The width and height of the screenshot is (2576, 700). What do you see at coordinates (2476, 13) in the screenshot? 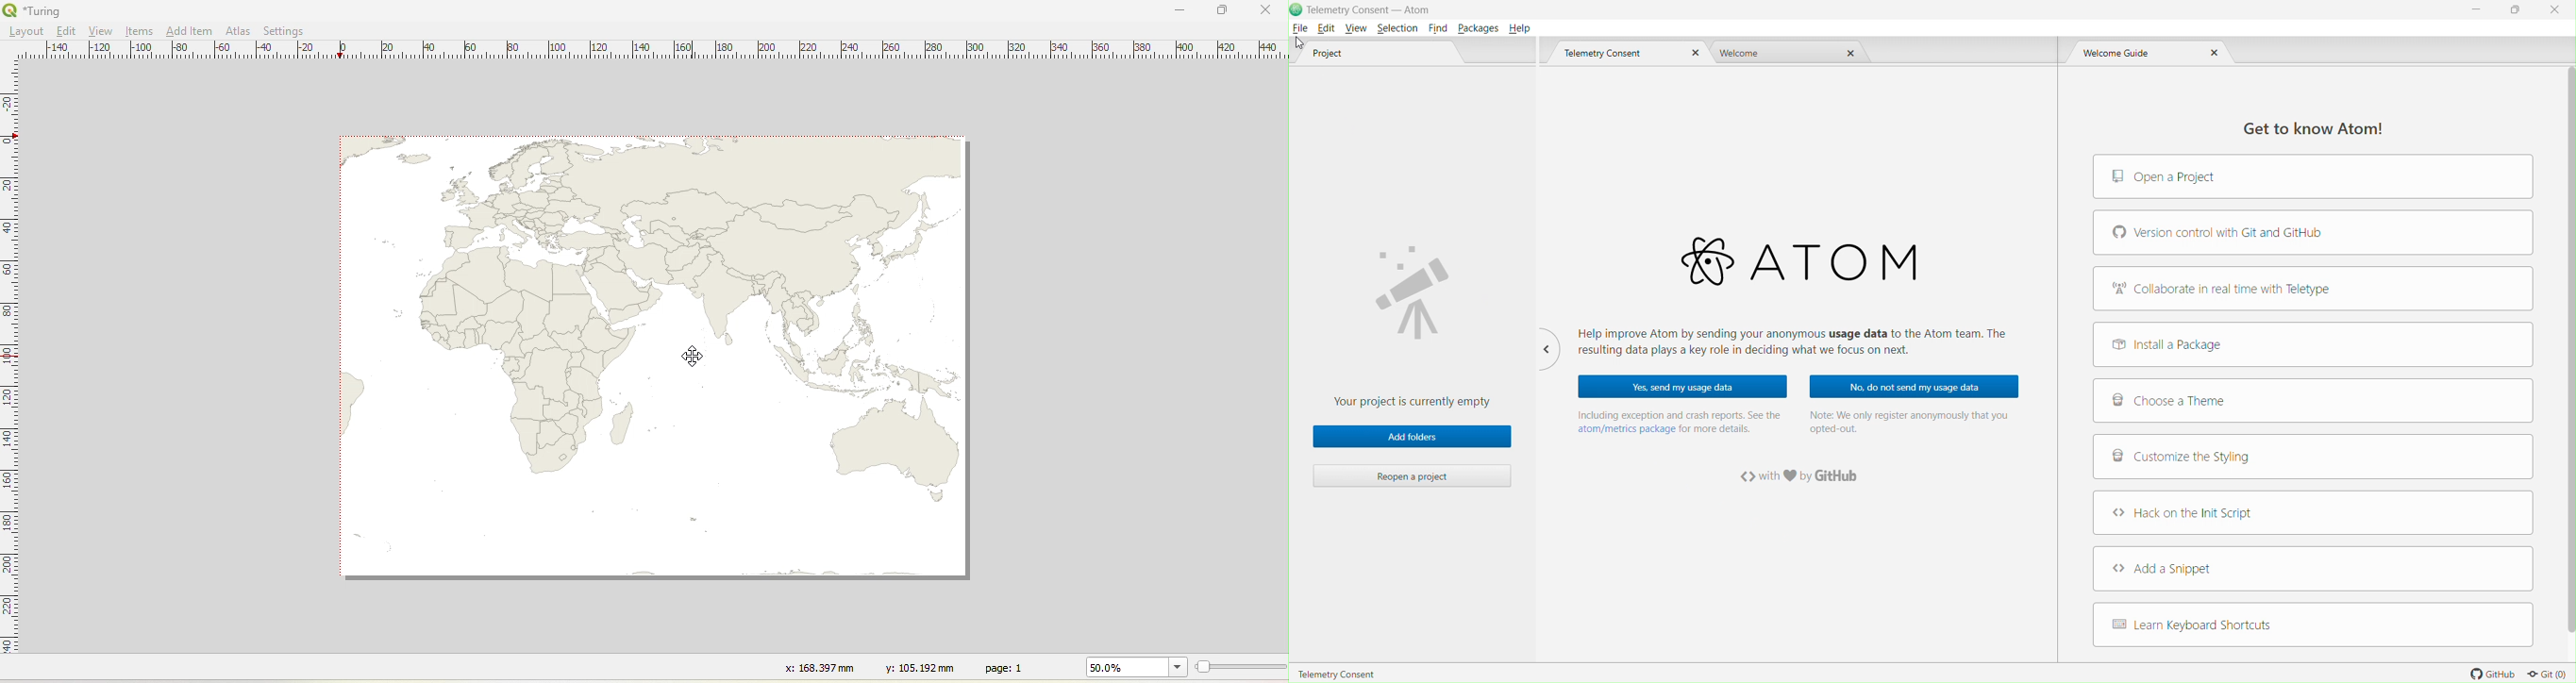
I see `Minimize` at bounding box center [2476, 13].